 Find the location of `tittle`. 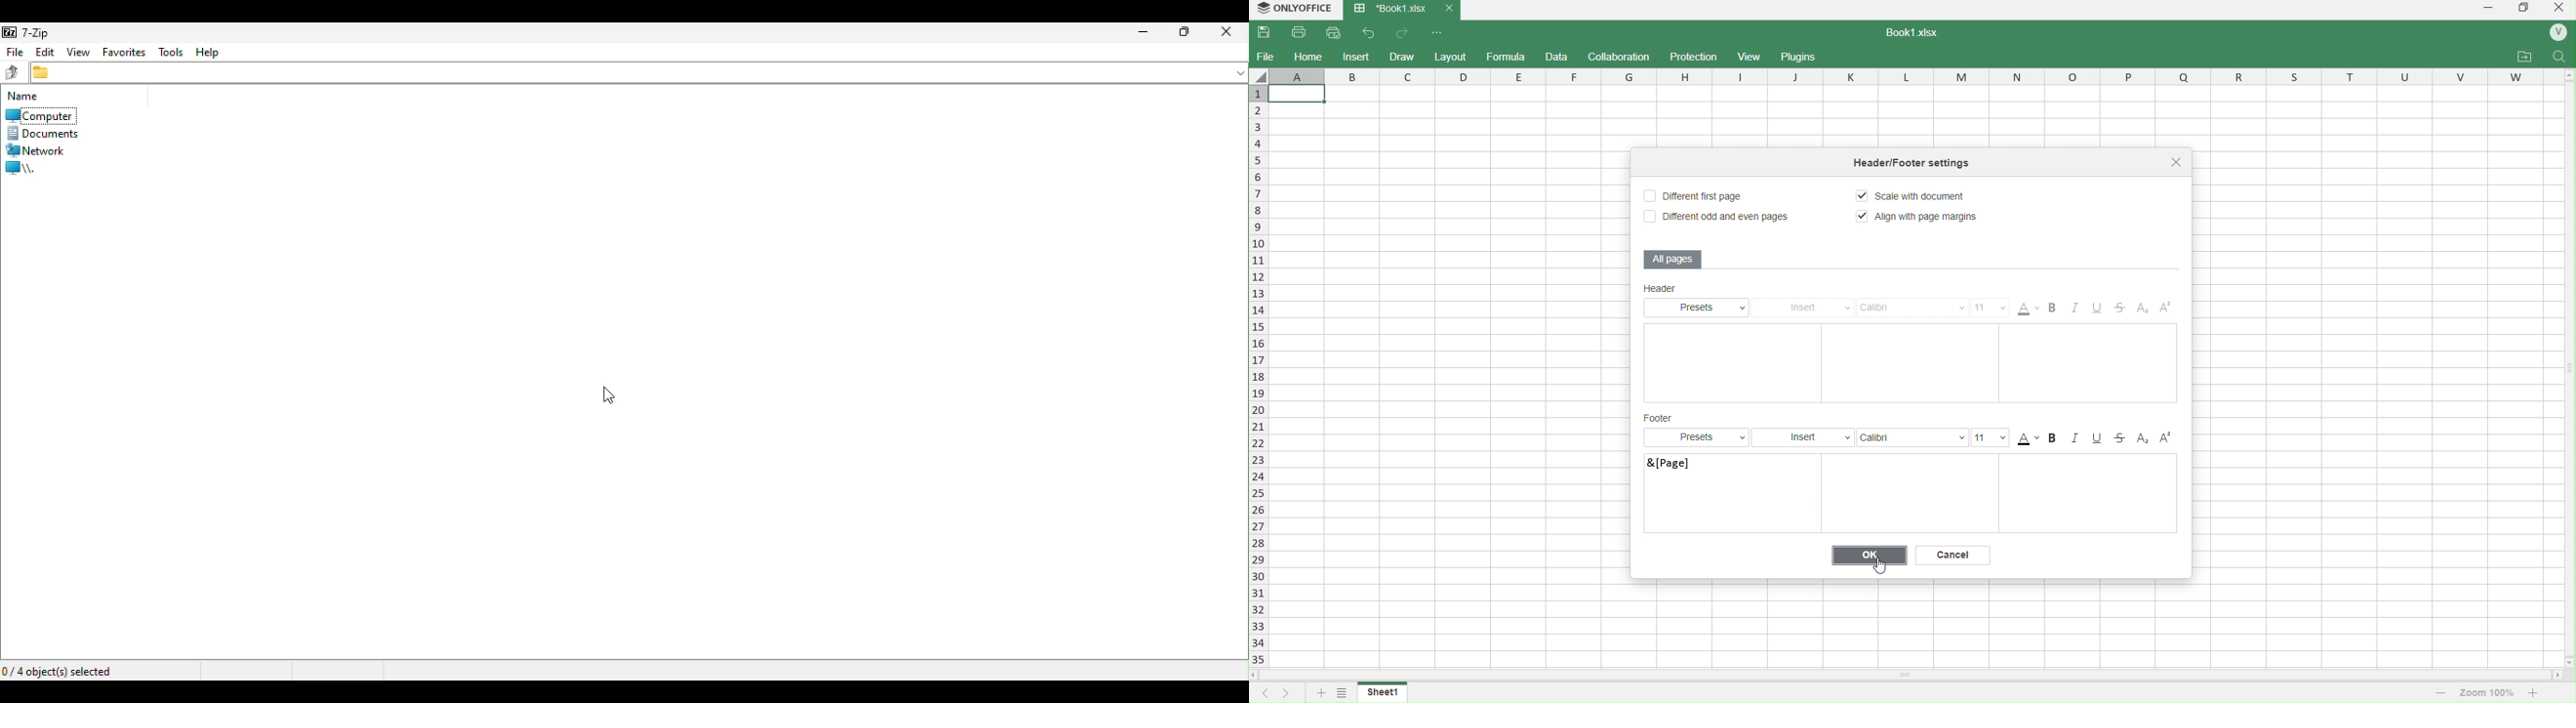

tittle is located at coordinates (1929, 165).